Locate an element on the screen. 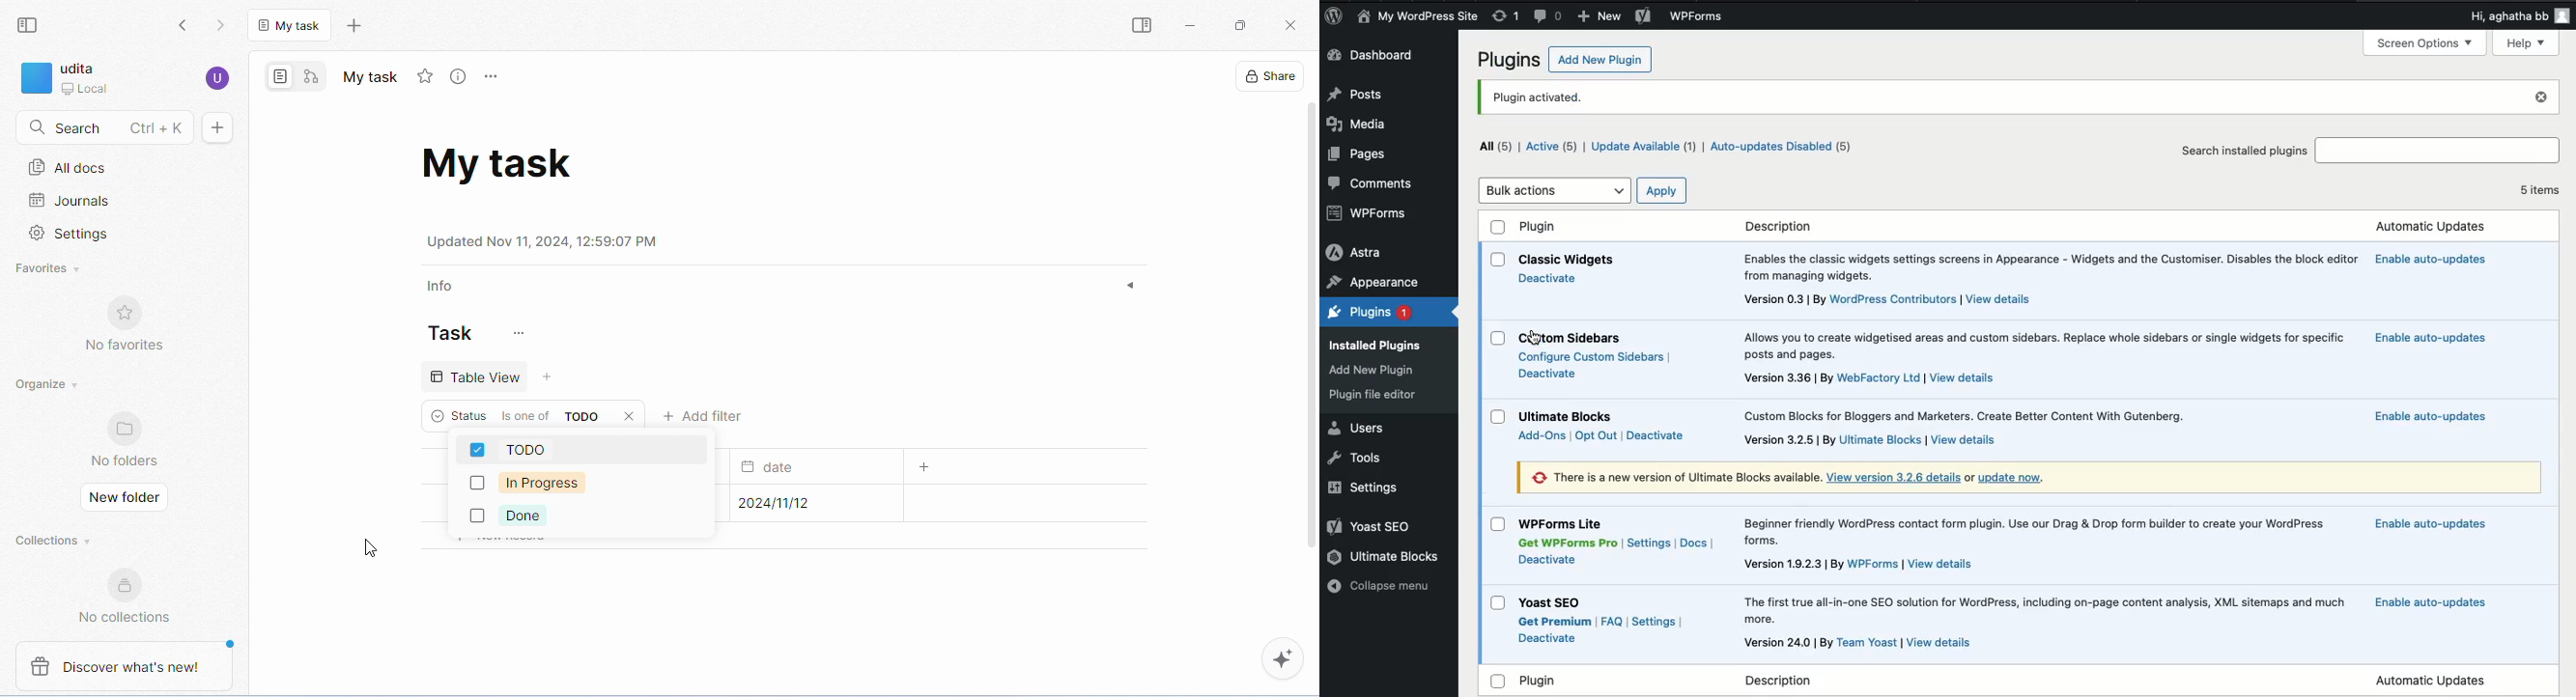  wordpress is located at coordinates (1894, 300).